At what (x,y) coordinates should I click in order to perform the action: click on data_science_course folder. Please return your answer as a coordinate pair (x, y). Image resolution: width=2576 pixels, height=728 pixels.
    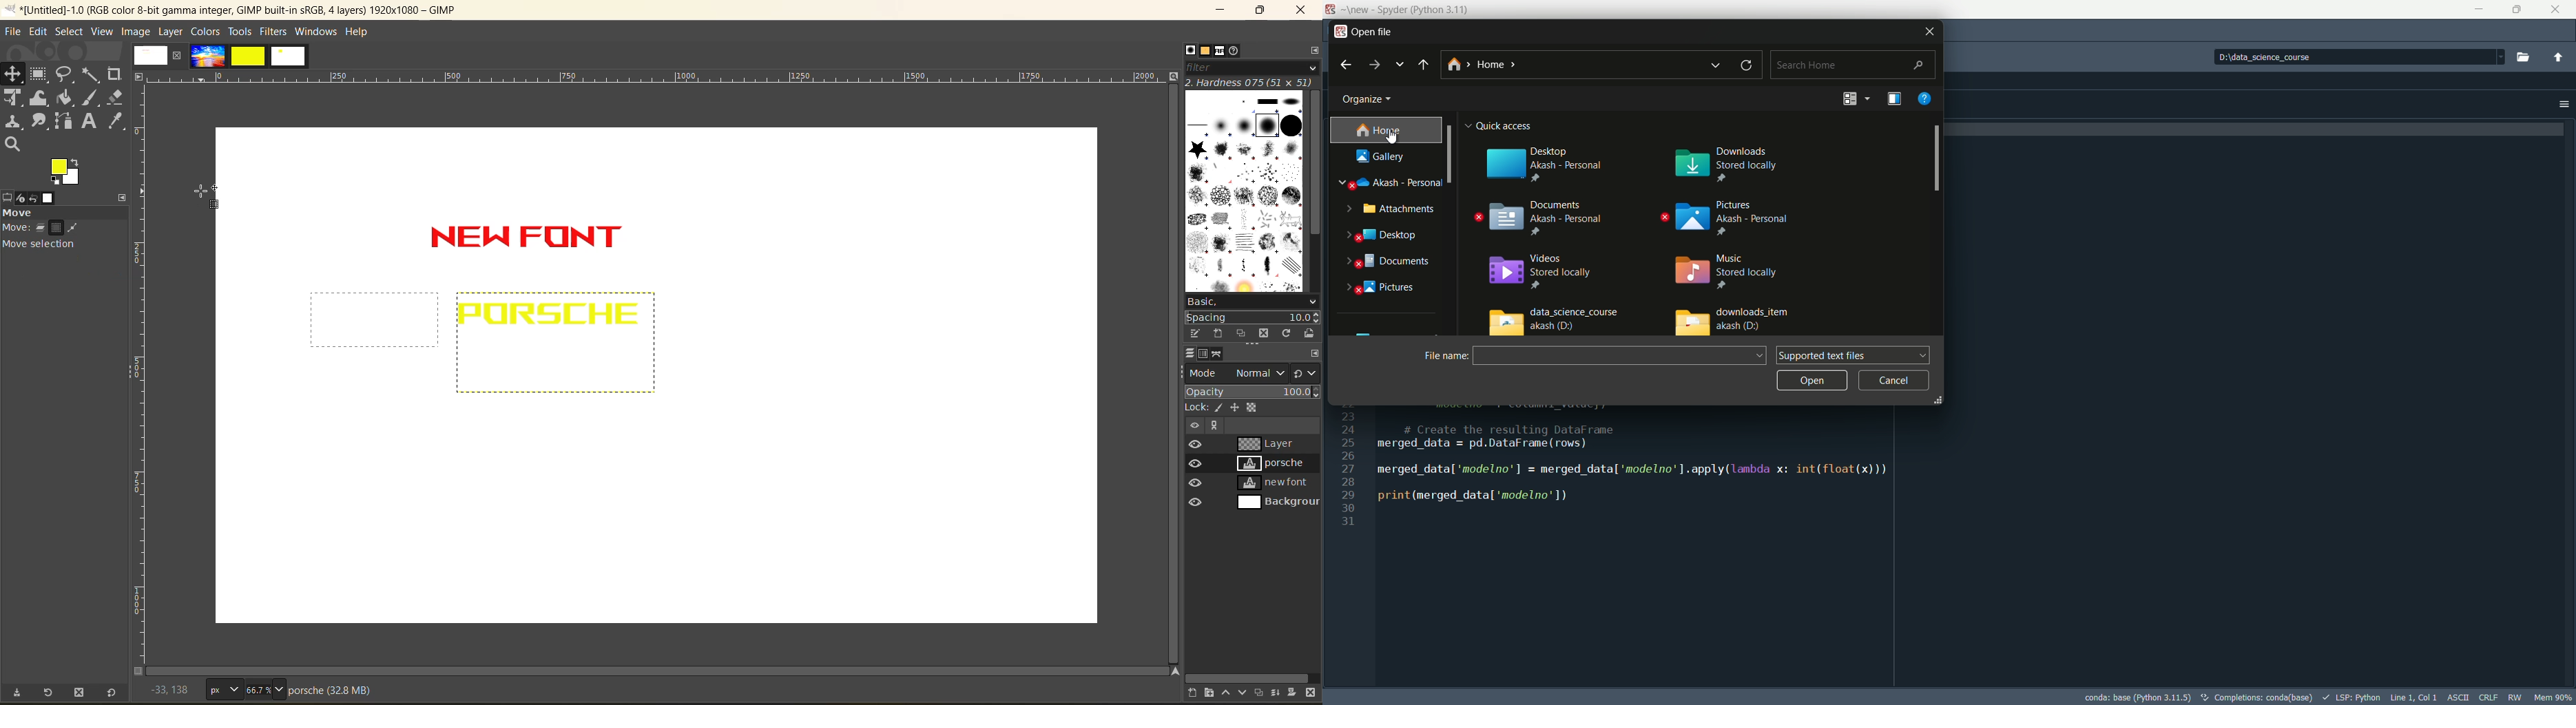
    Looking at the image, I should click on (1552, 321).